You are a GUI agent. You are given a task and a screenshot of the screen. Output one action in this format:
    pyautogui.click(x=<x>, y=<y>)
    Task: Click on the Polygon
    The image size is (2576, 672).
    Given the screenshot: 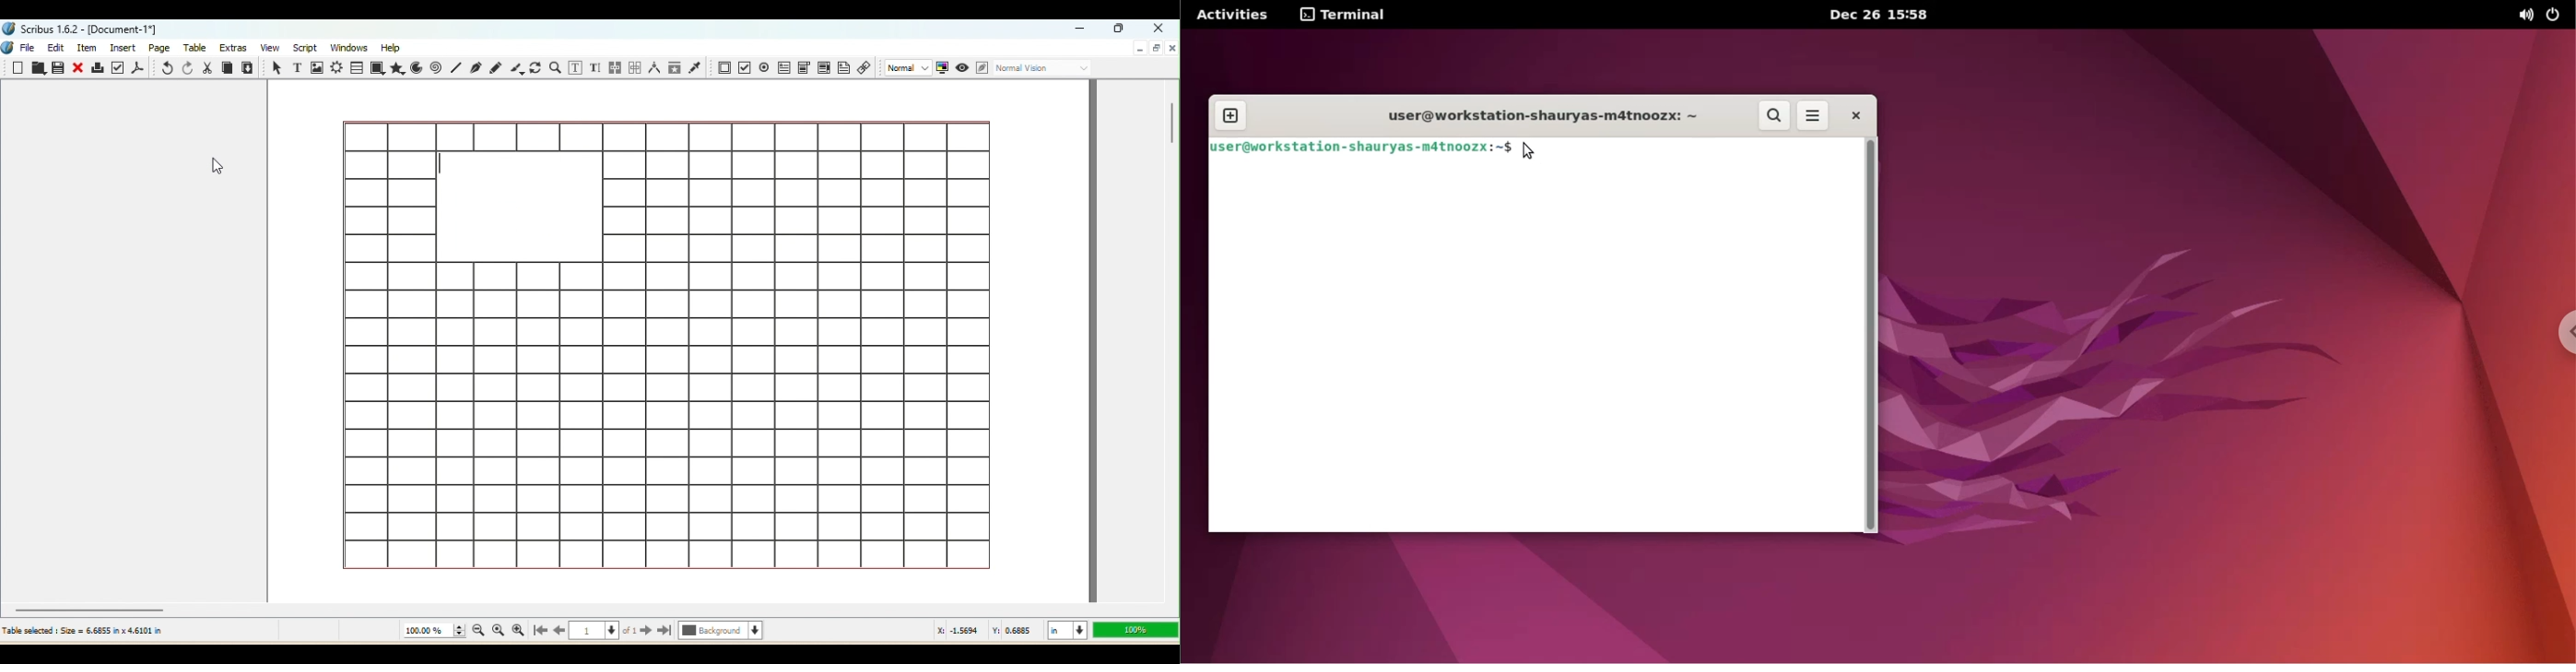 What is the action you would take?
    pyautogui.click(x=398, y=69)
    